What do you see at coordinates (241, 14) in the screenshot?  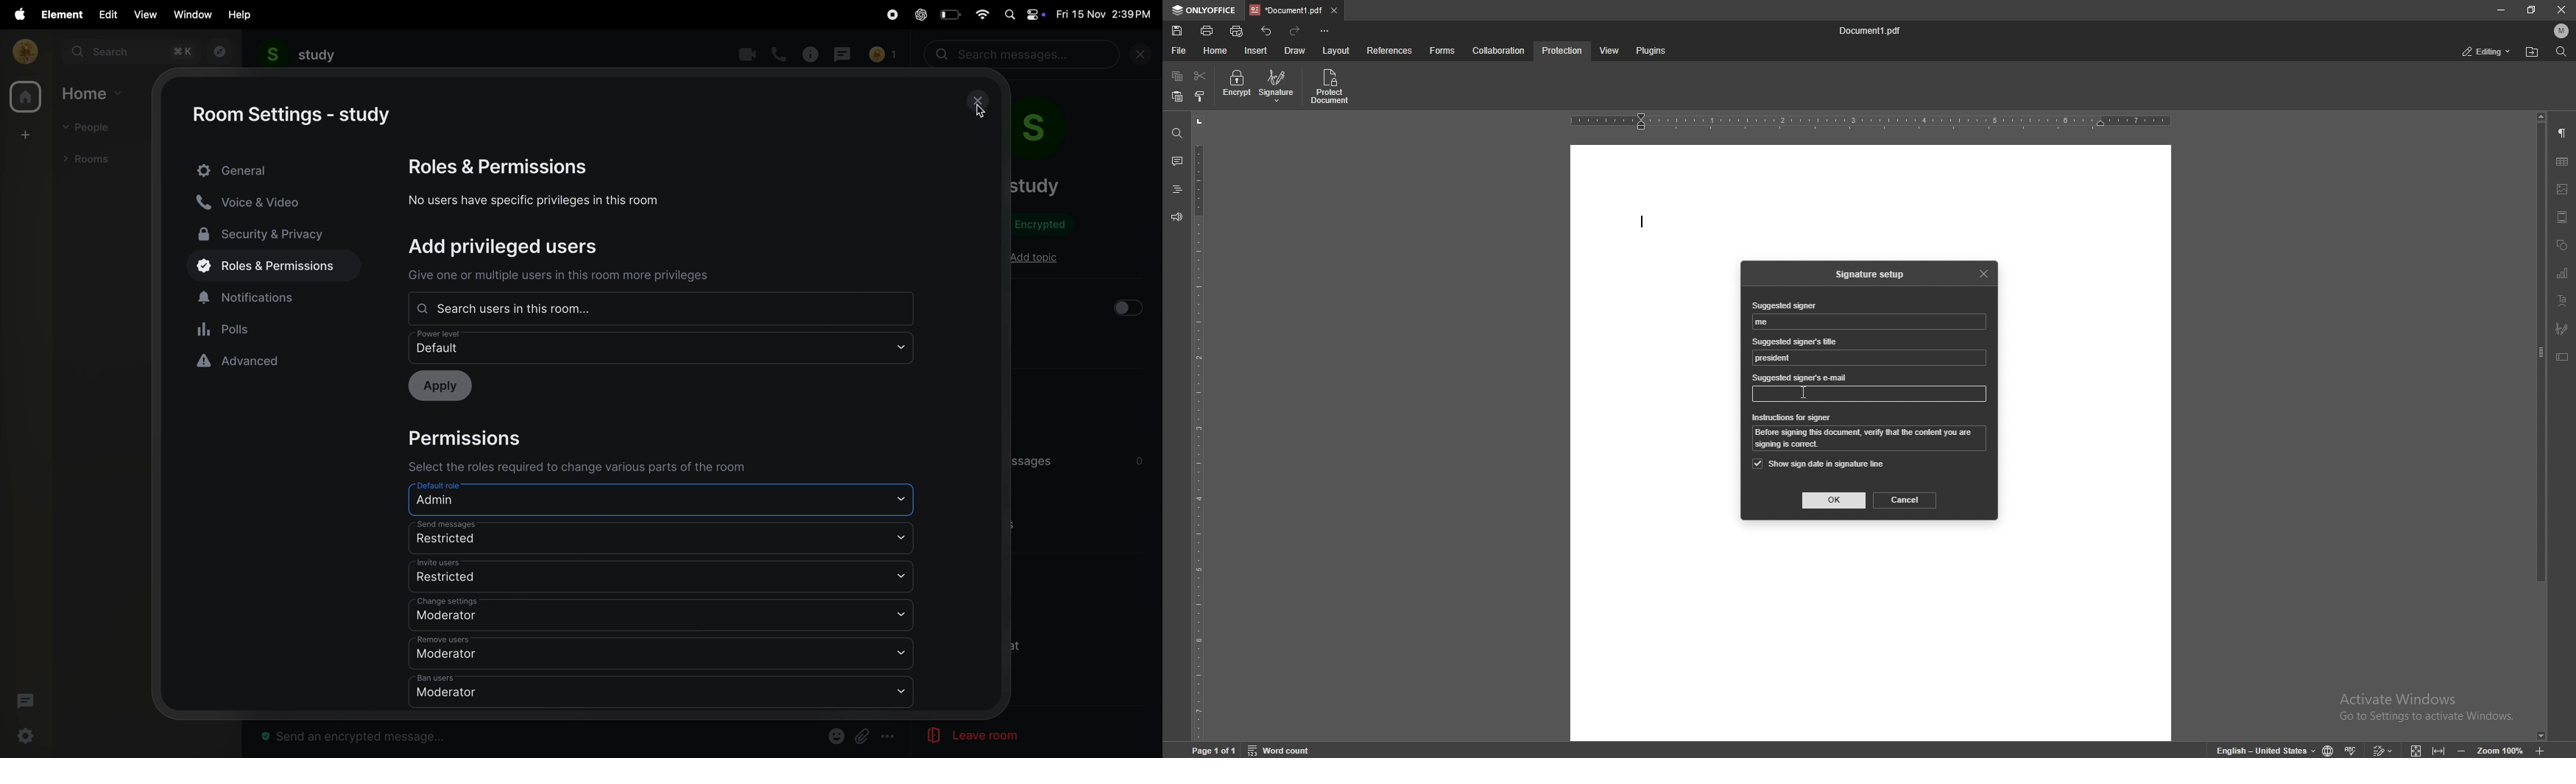 I see `help` at bounding box center [241, 14].